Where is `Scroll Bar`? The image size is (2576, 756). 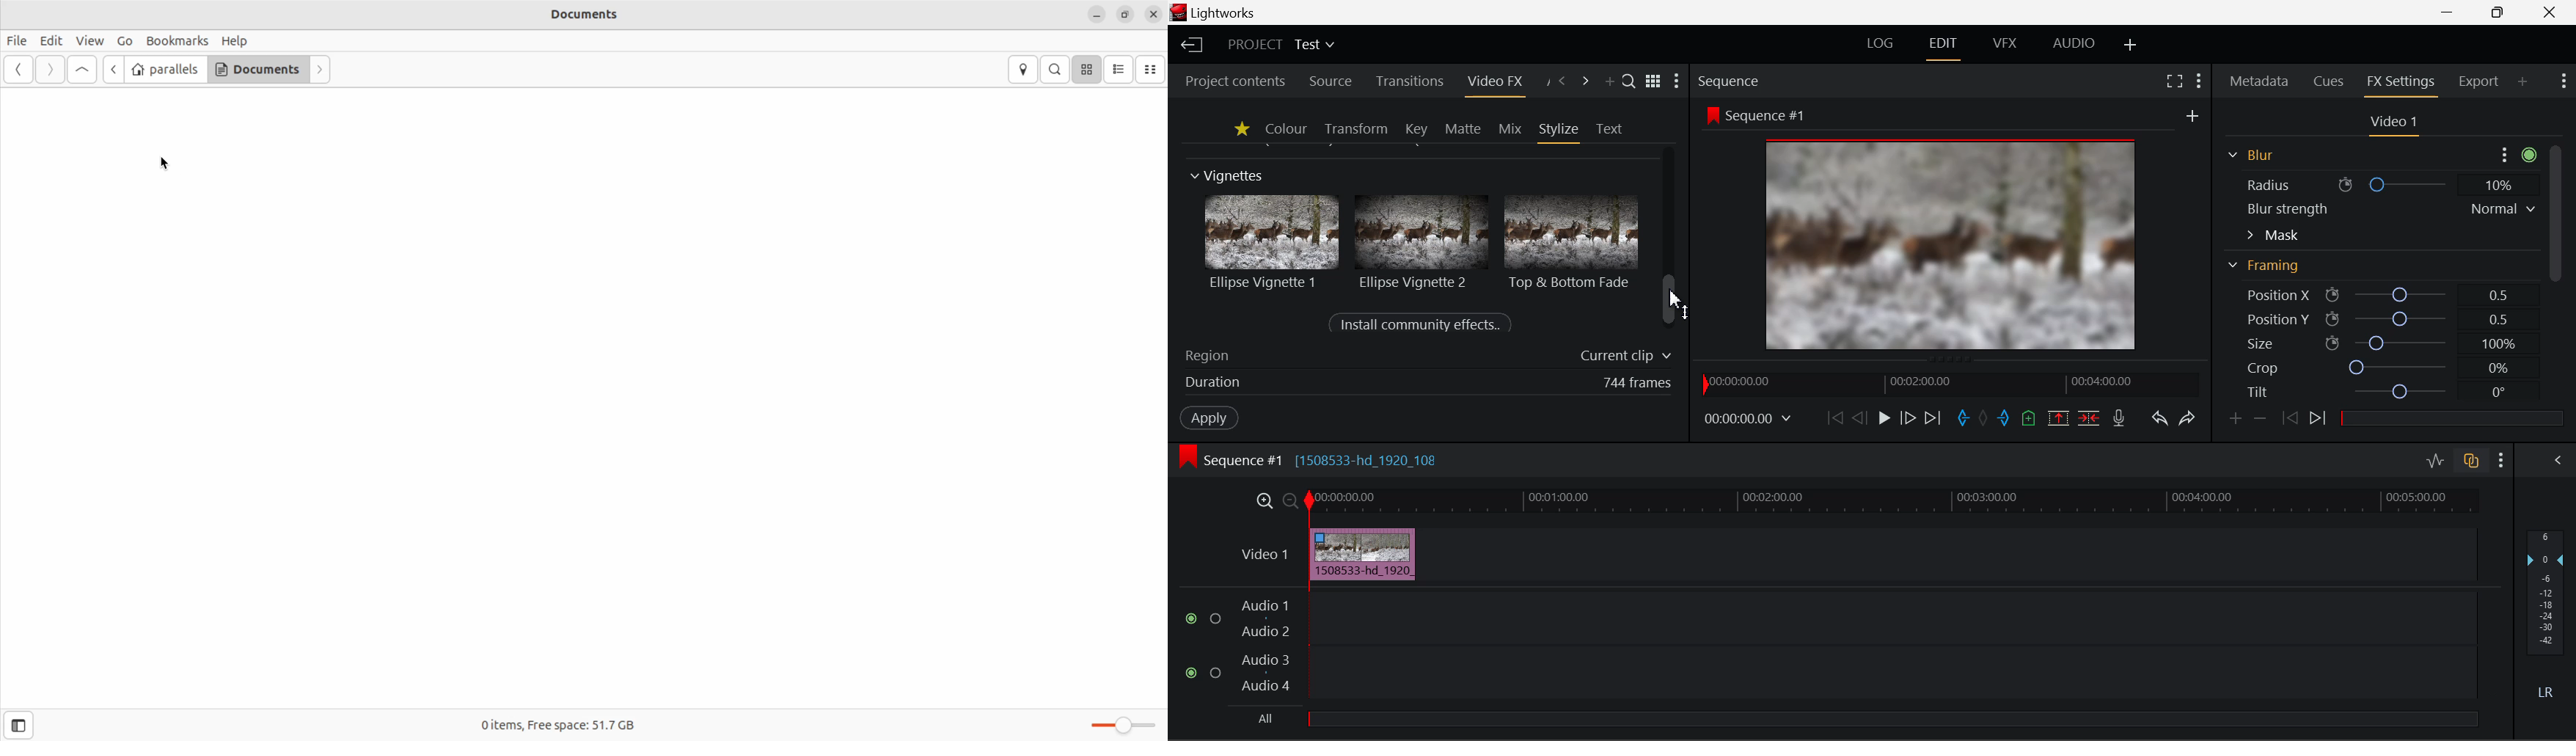 Scroll Bar is located at coordinates (2553, 233).